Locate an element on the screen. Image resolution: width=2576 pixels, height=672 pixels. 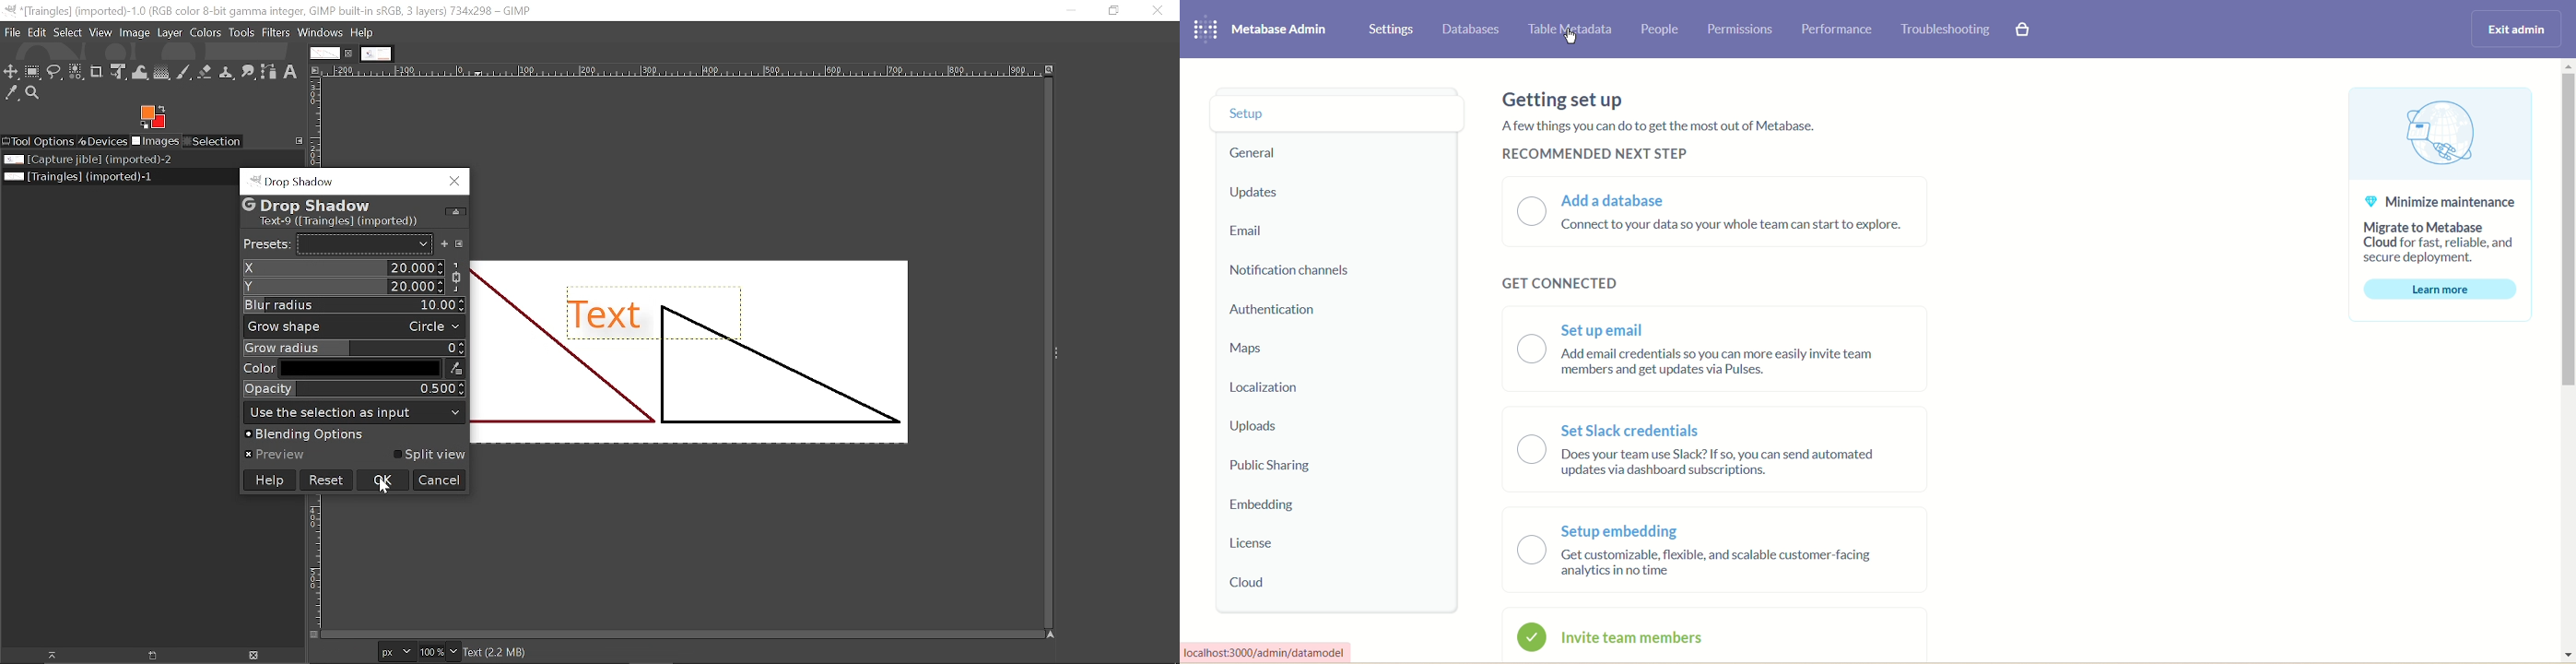
Select is located at coordinates (67, 33).